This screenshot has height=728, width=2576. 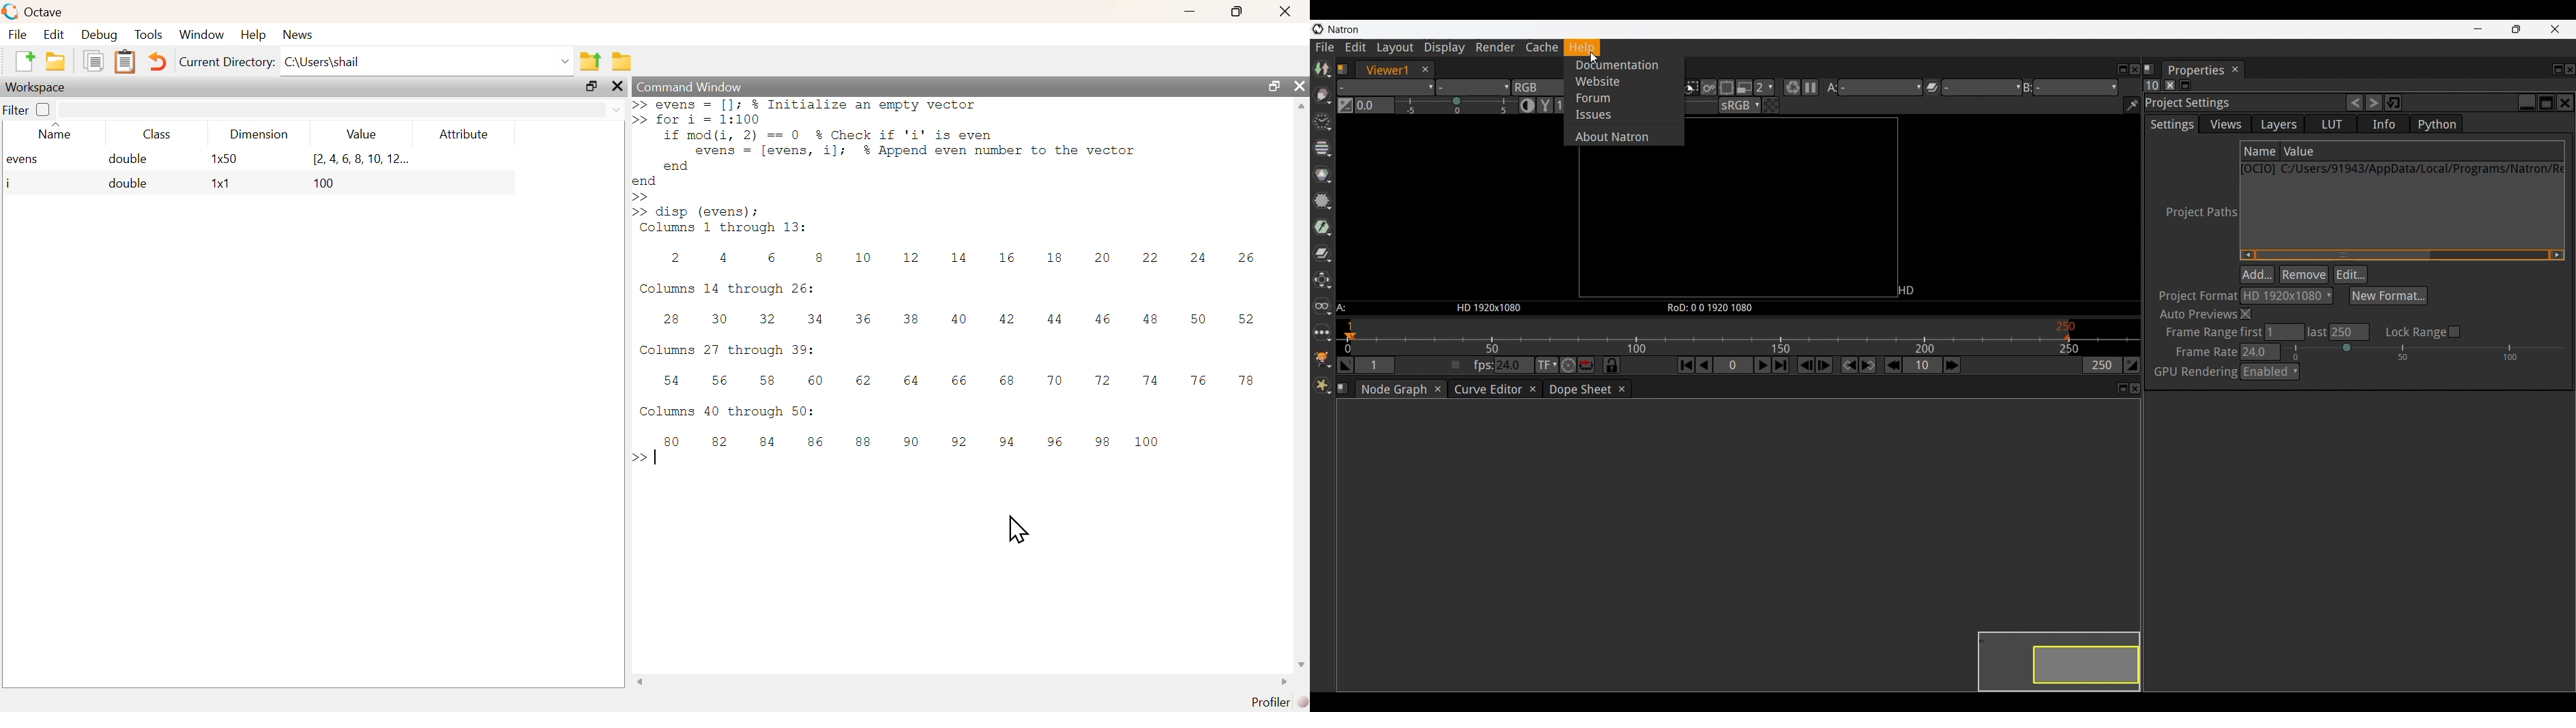 What do you see at coordinates (1300, 86) in the screenshot?
I see `close` at bounding box center [1300, 86].